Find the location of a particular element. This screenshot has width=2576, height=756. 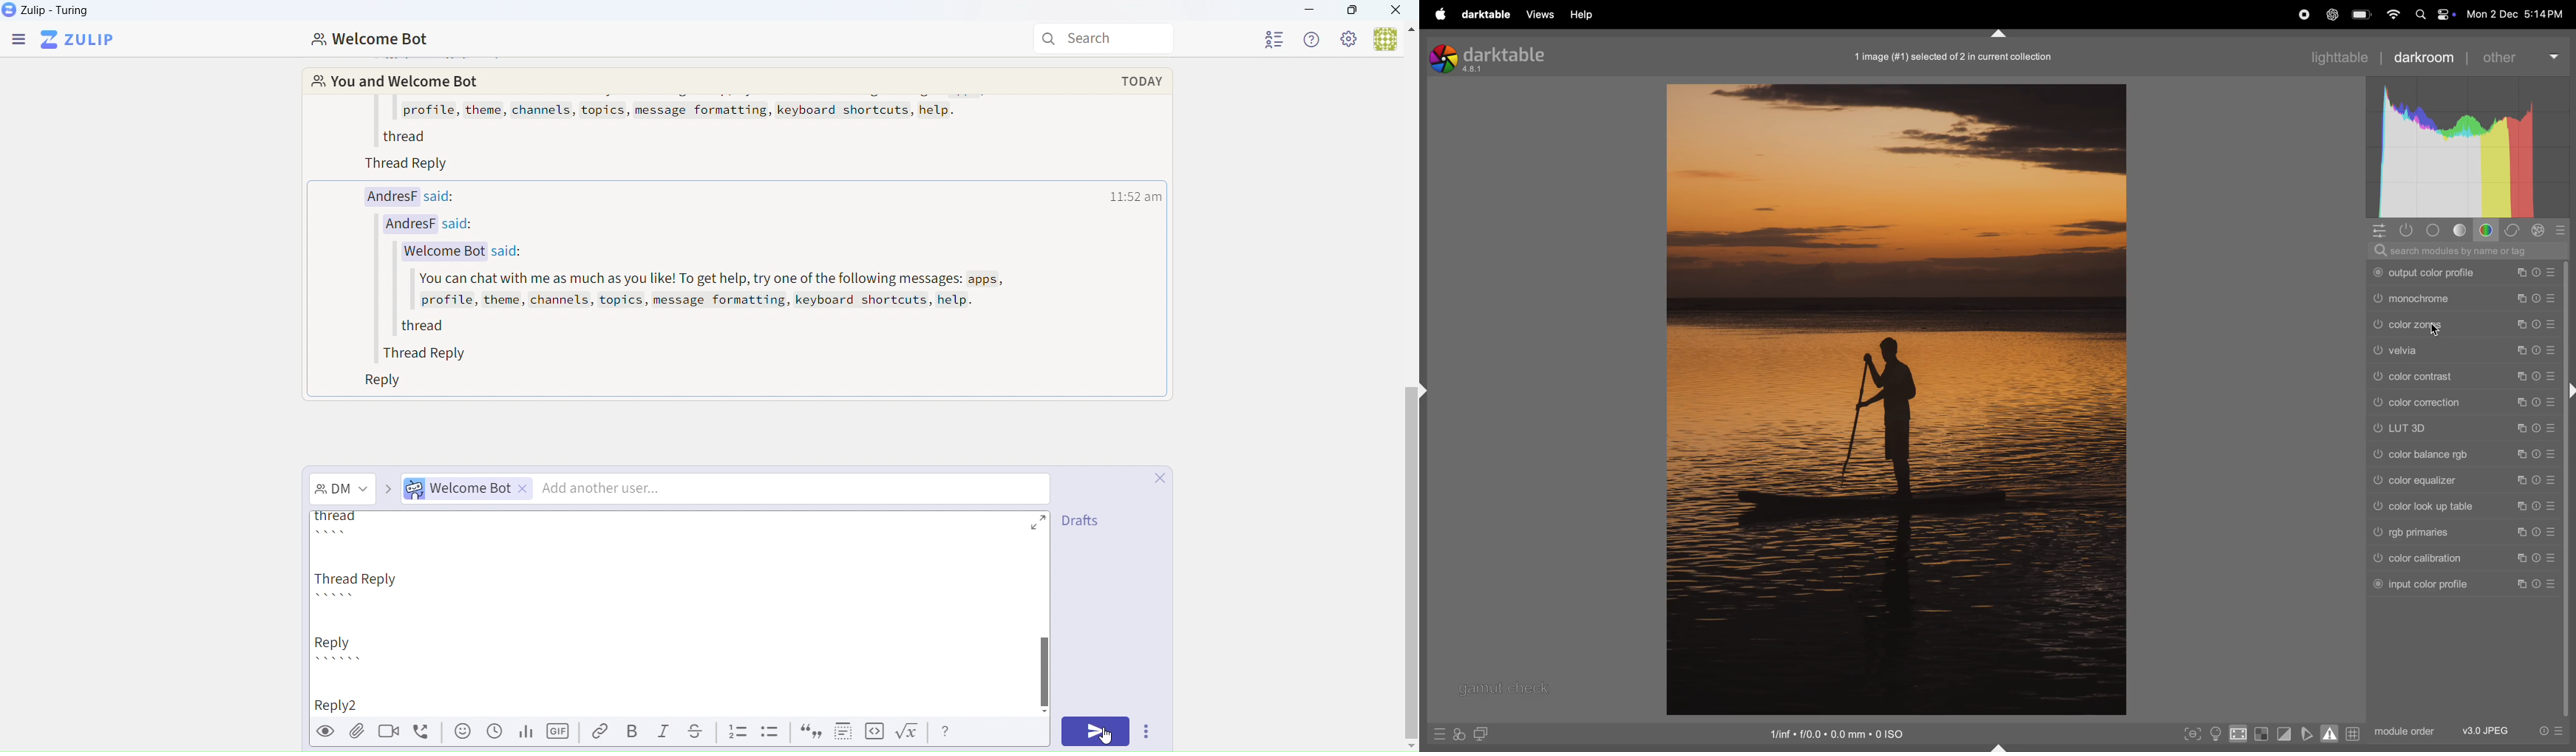

wifi is located at coordinates (2394, 14).